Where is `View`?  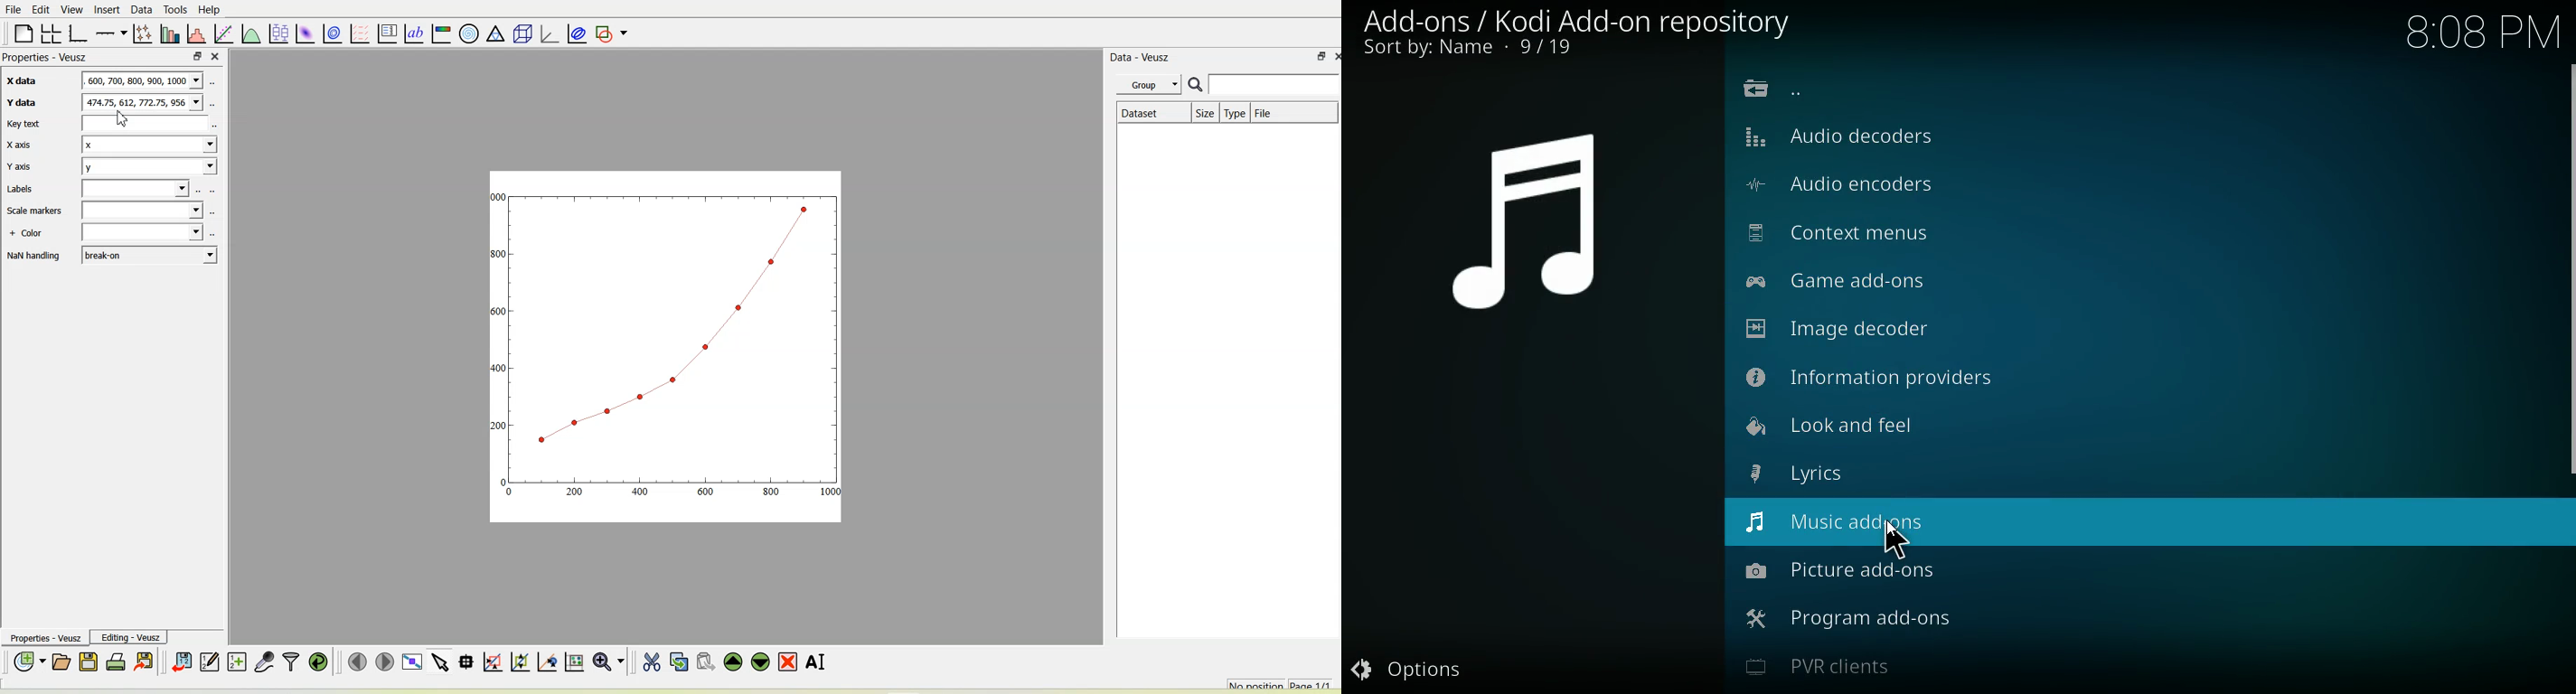 View is located at coordinates (69, 10).